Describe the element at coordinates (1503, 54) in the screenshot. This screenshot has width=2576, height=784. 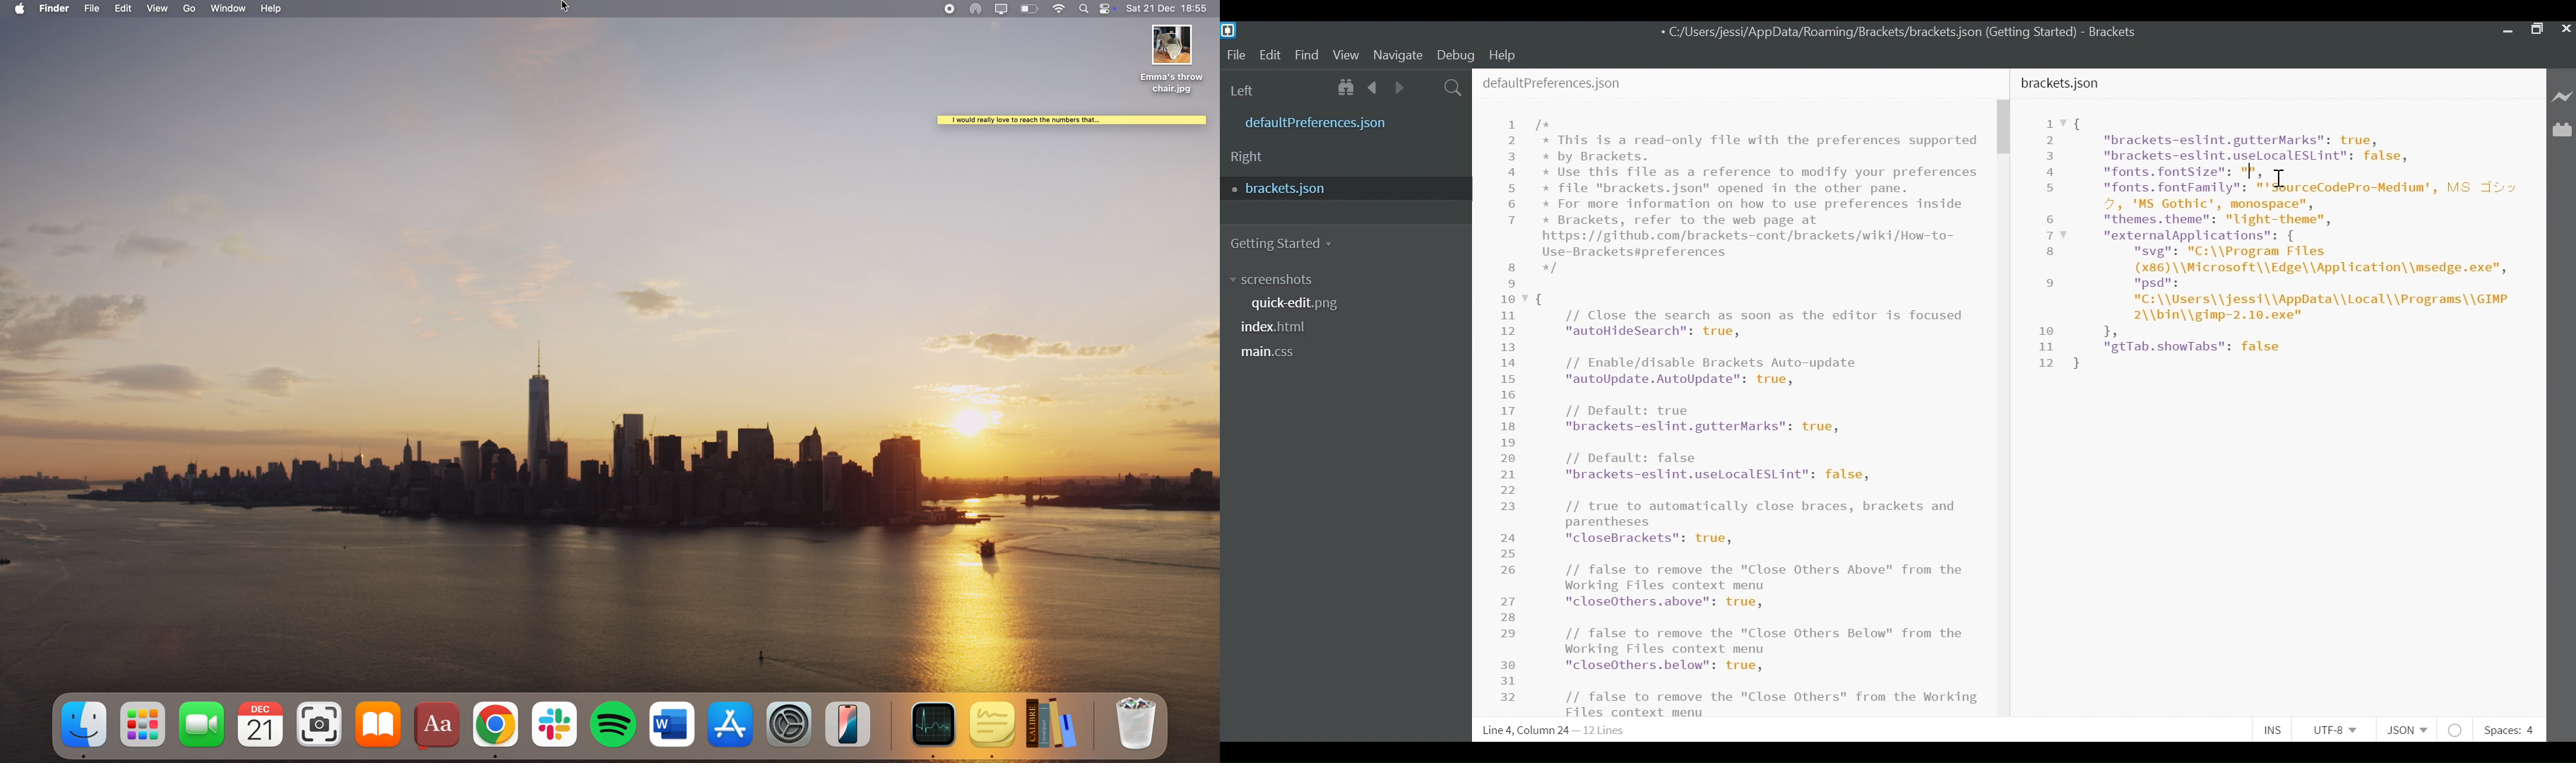
I see `Help` at that location.